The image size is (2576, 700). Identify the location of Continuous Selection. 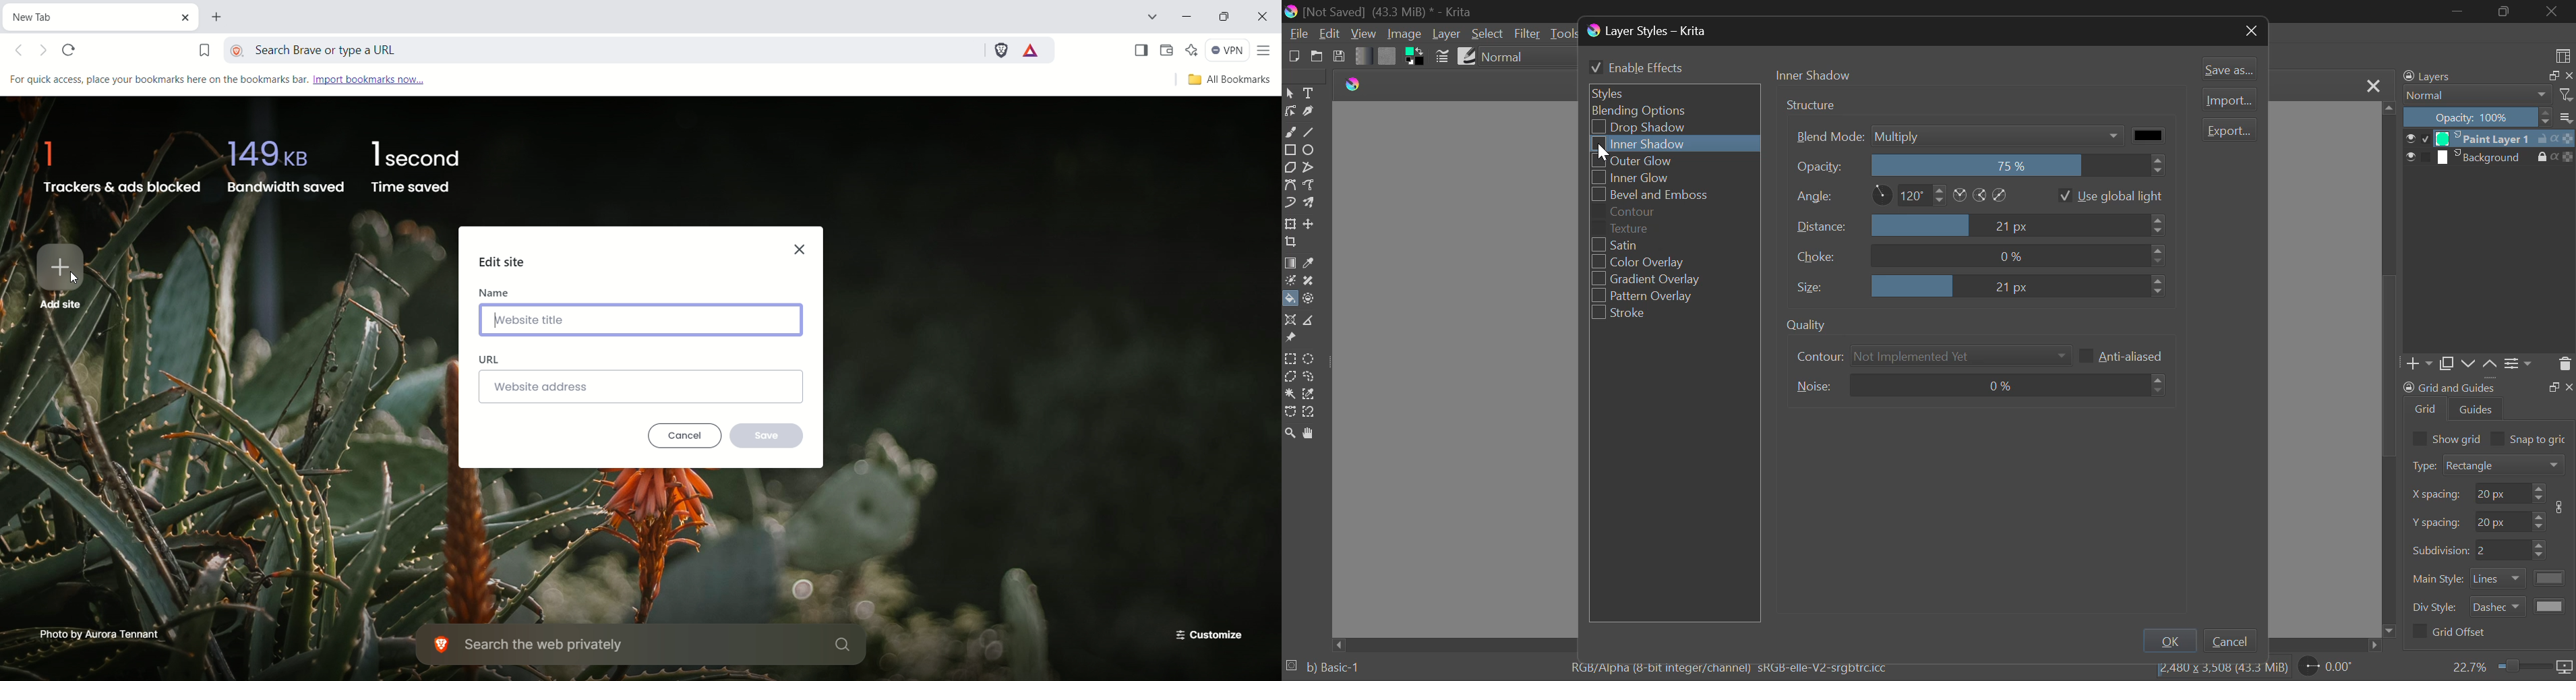
(1290, 396).